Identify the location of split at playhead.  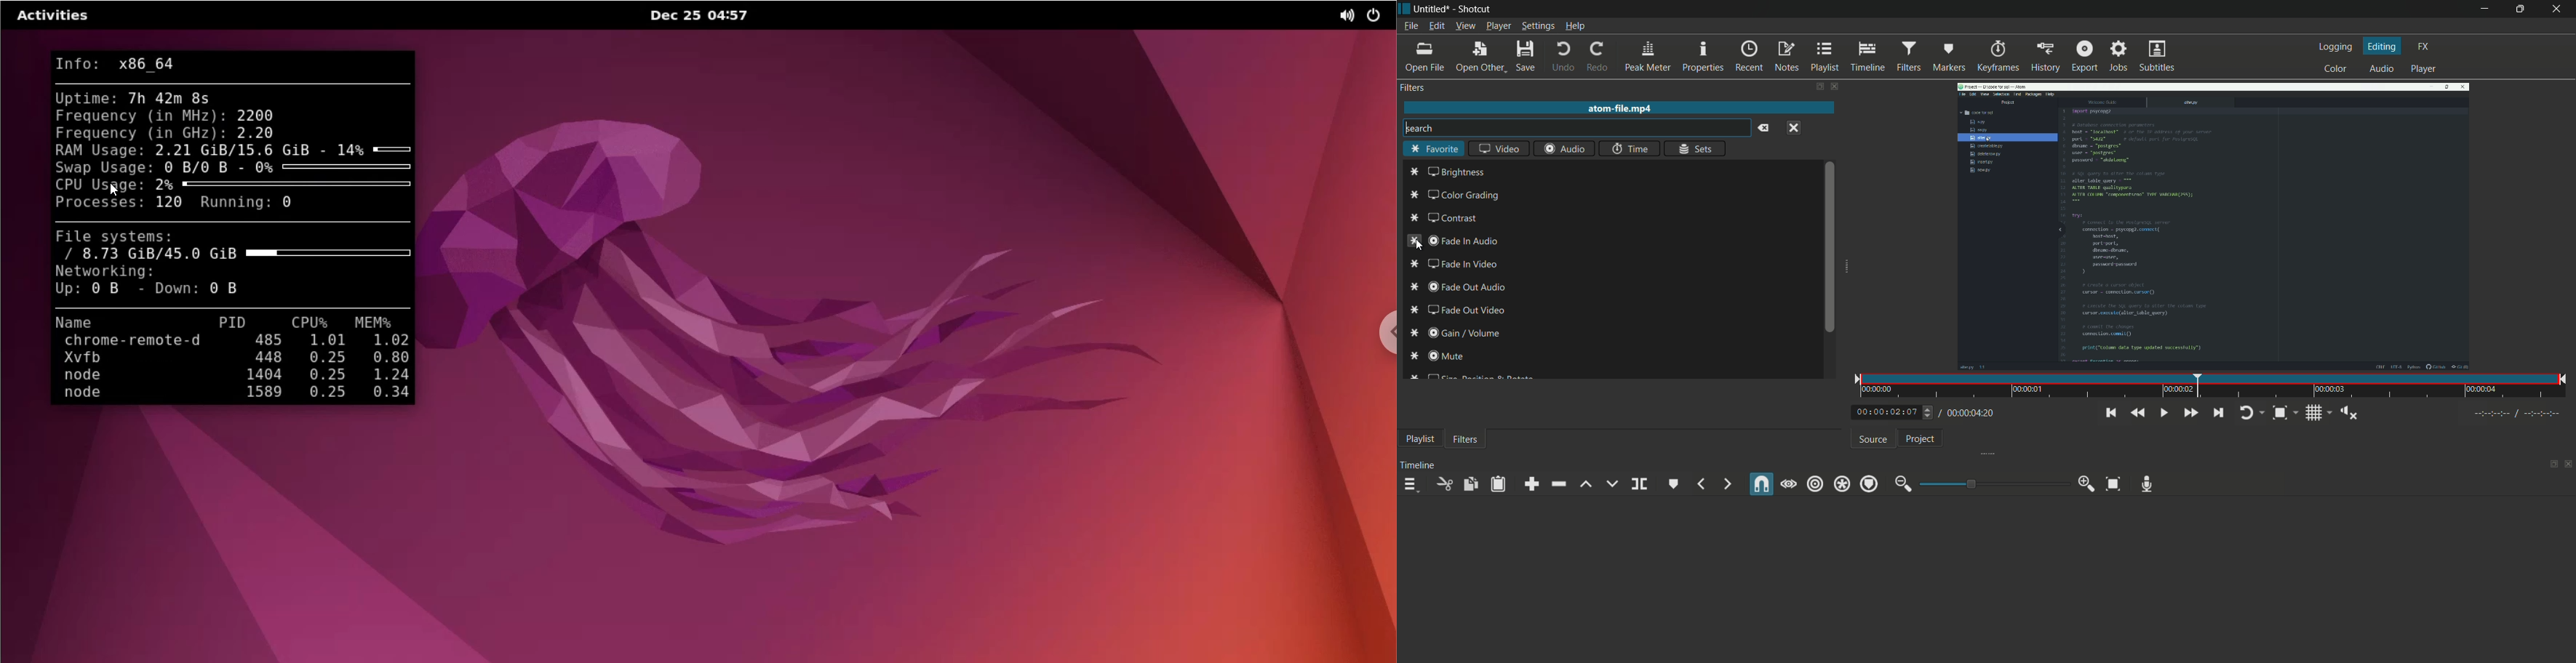
(1639, 484).